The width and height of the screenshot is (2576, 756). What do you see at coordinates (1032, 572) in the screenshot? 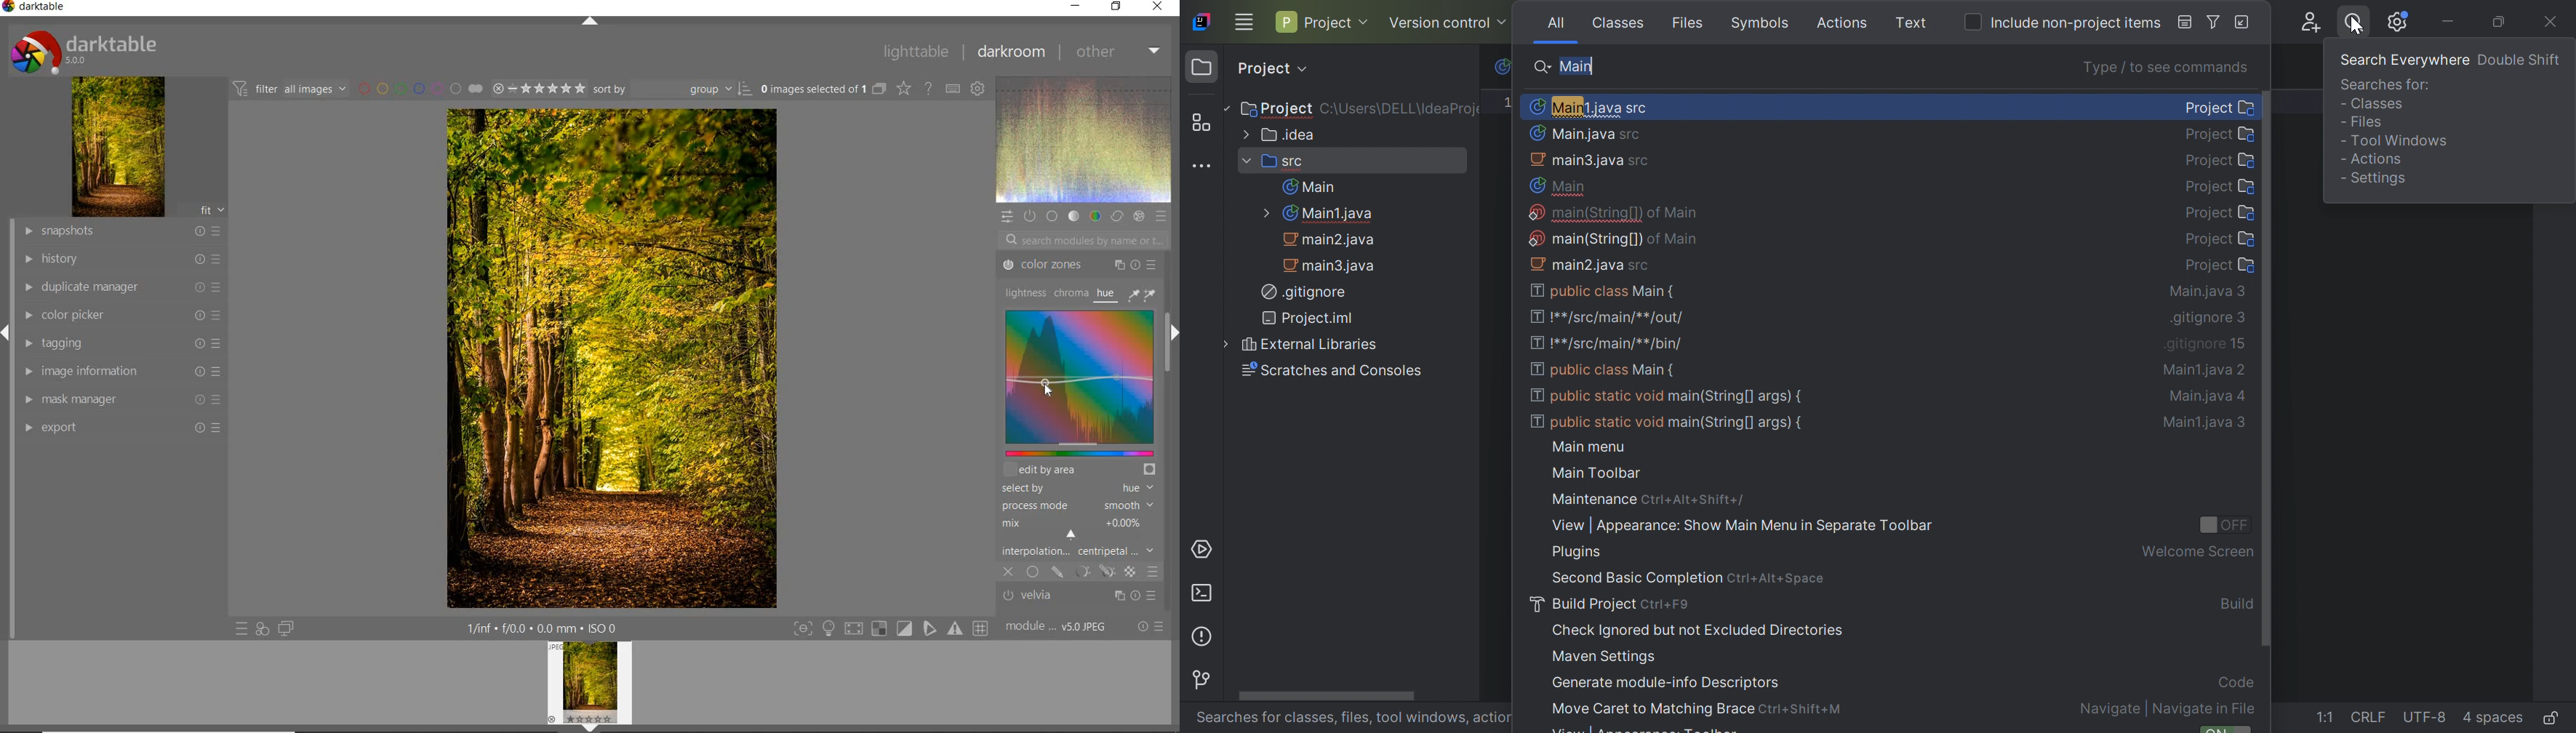
I see `uniformly` at bounding box center [1032, 572].